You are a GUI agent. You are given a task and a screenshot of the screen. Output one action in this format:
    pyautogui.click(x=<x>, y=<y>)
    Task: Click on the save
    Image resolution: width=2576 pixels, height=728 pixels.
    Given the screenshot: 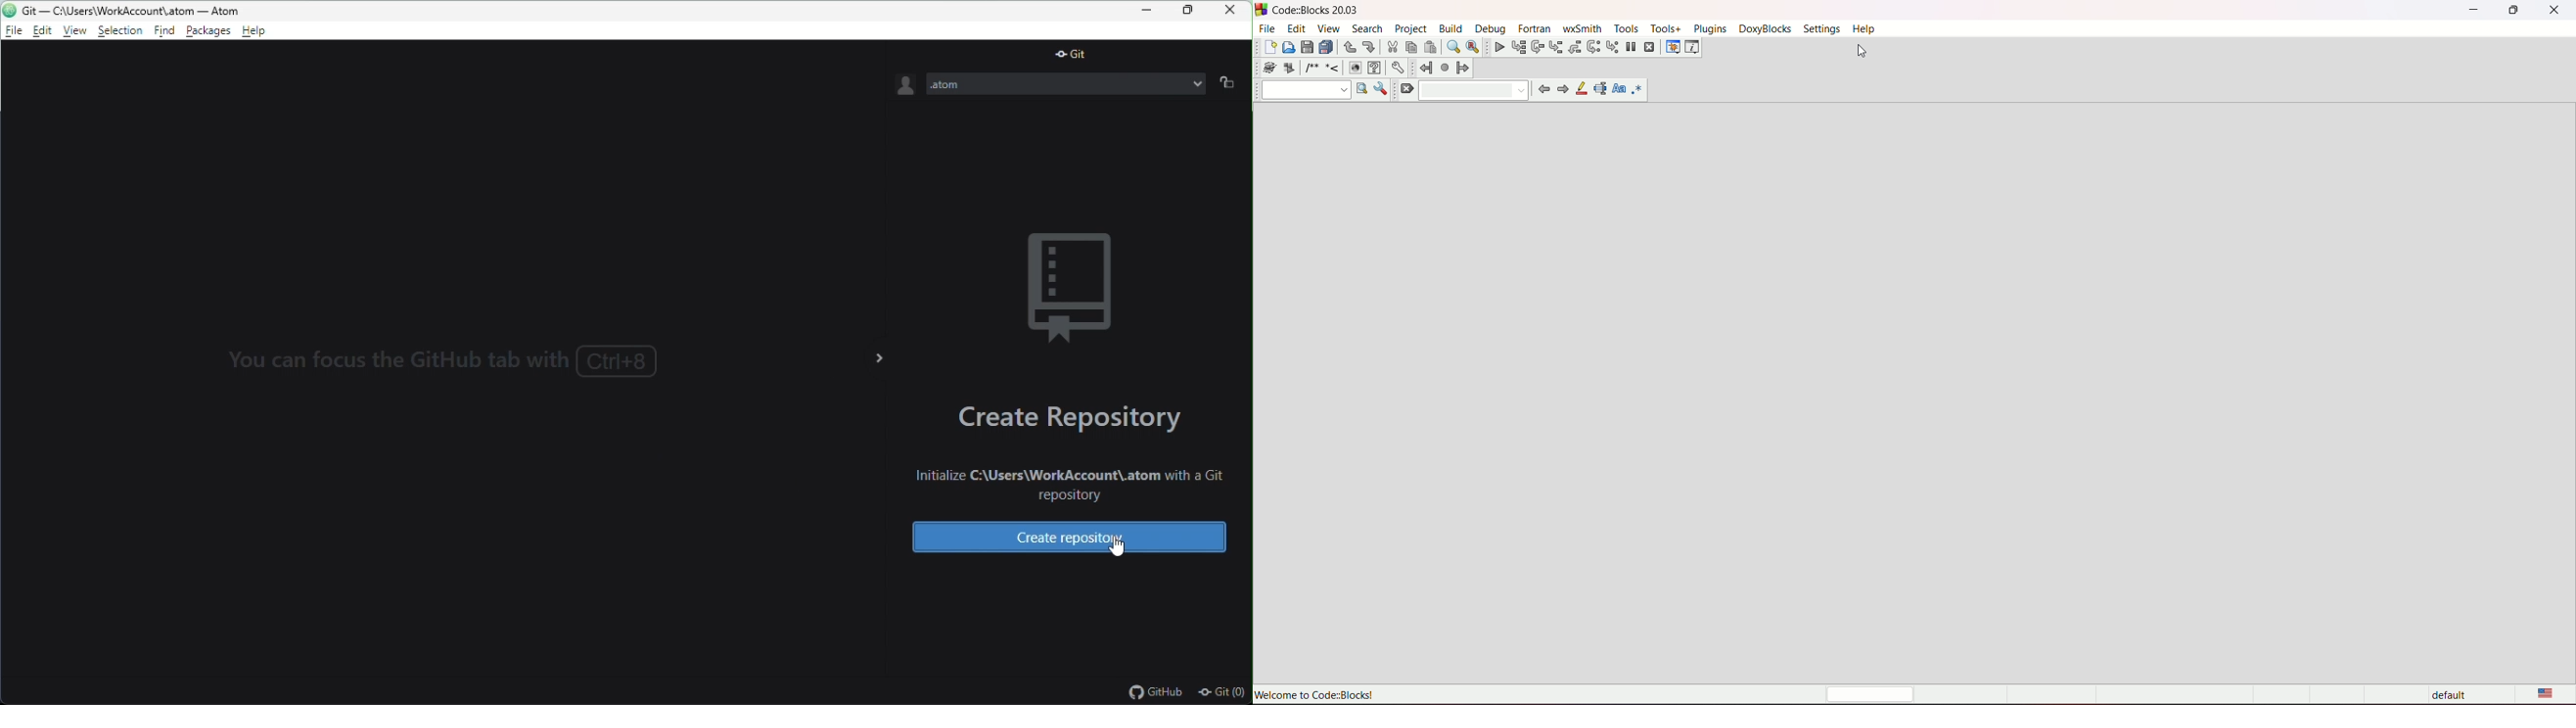 What is the action you would take?
    pyautogui.click(x=1308, y=47)
    